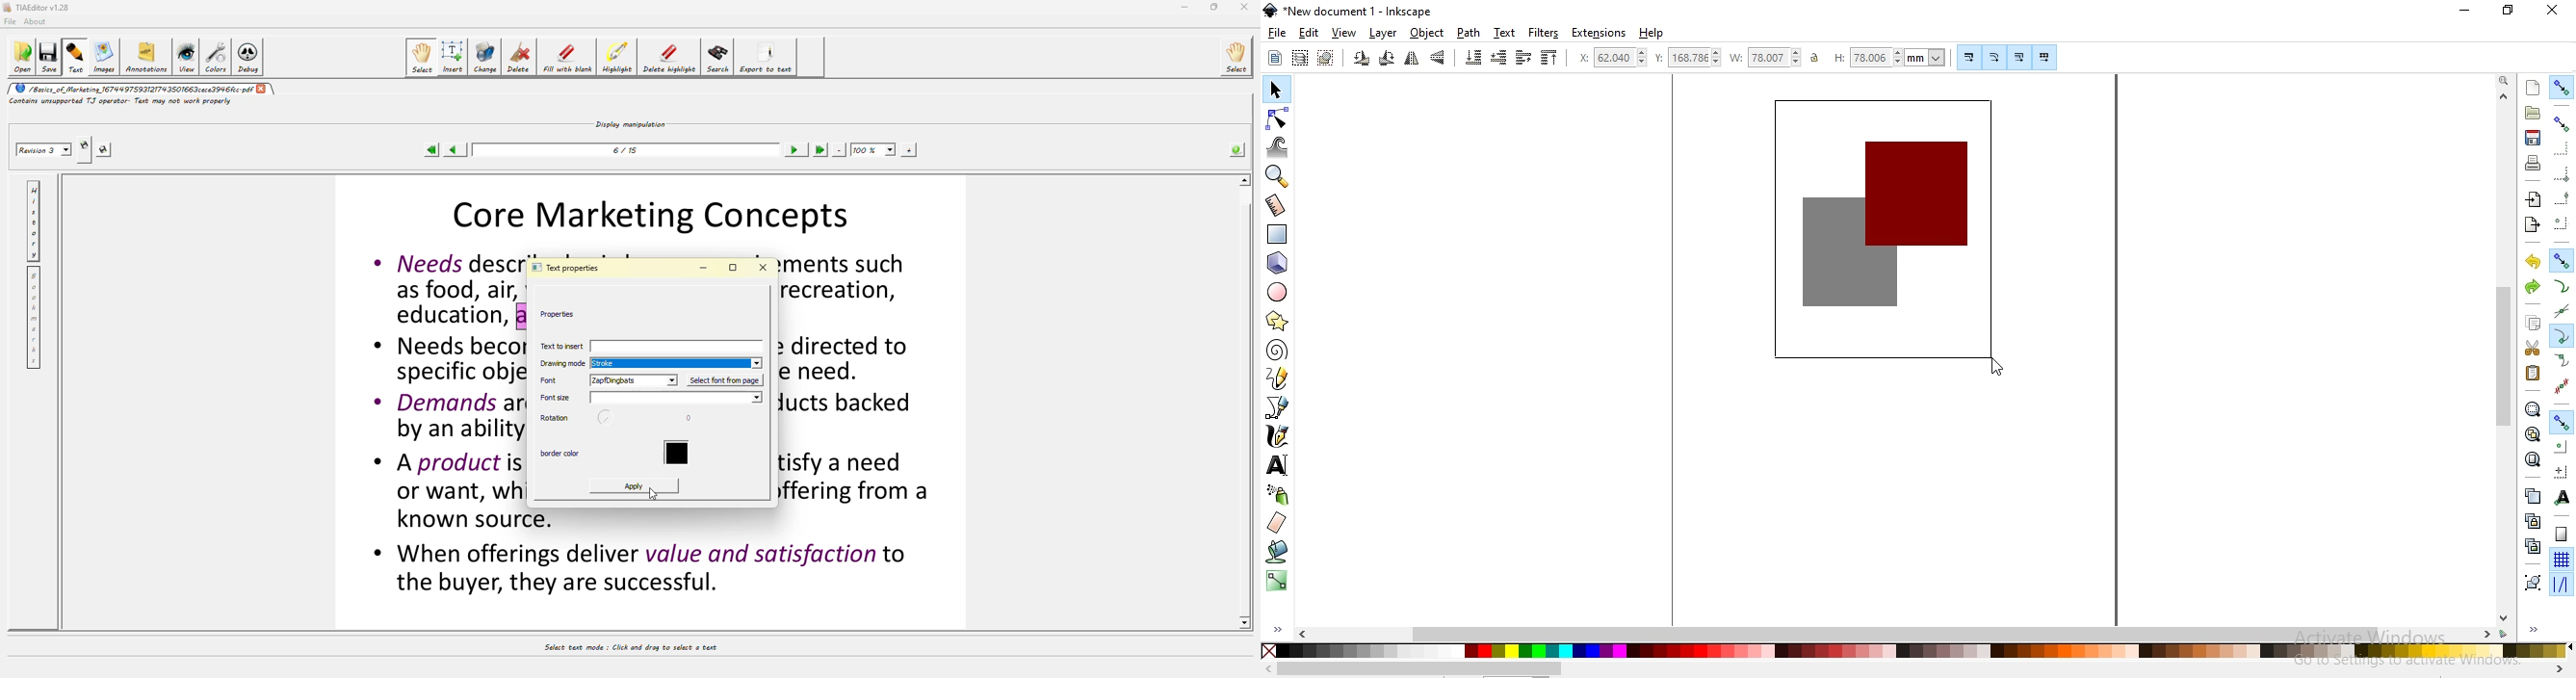 This screenshot has height=700, width=2576. Describe the element at coordinates (1419, 669) in the screenshot. I see `scrollbar` at that location.